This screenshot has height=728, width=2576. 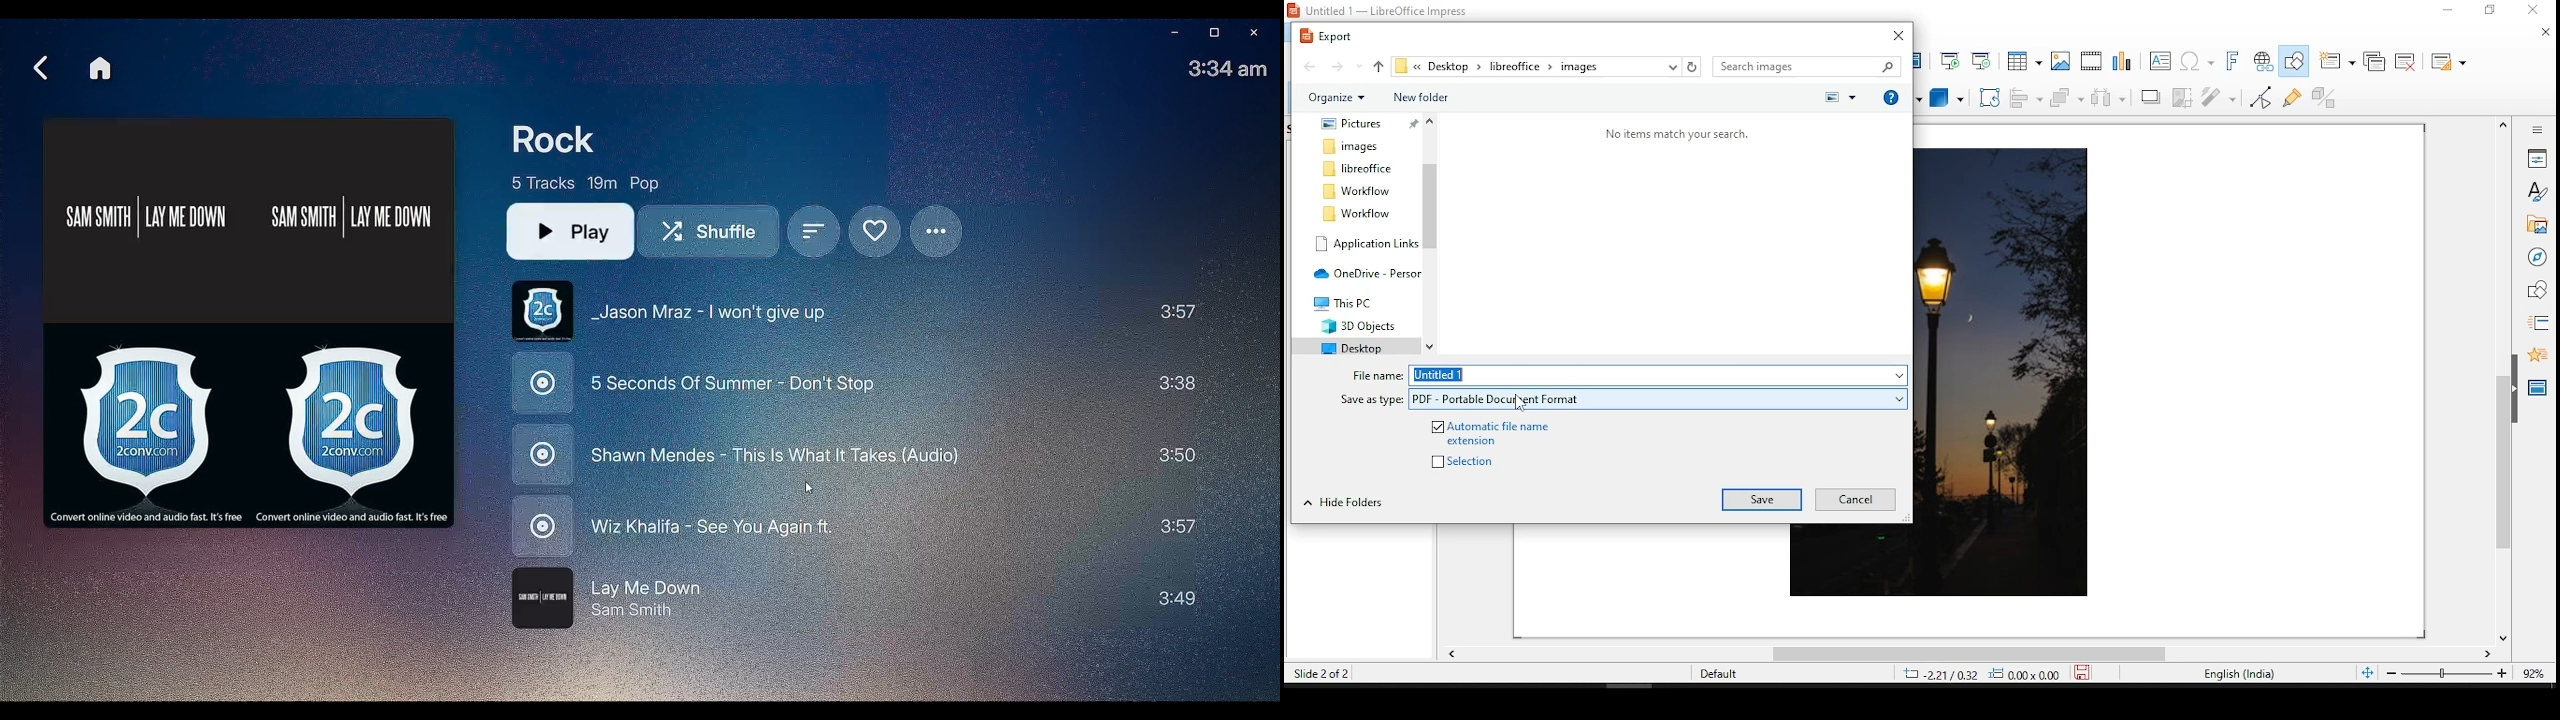 What do you see at coordinates (710, 234) in the screenshot?
I see `Shuffle` at bounding box center [710, 234].